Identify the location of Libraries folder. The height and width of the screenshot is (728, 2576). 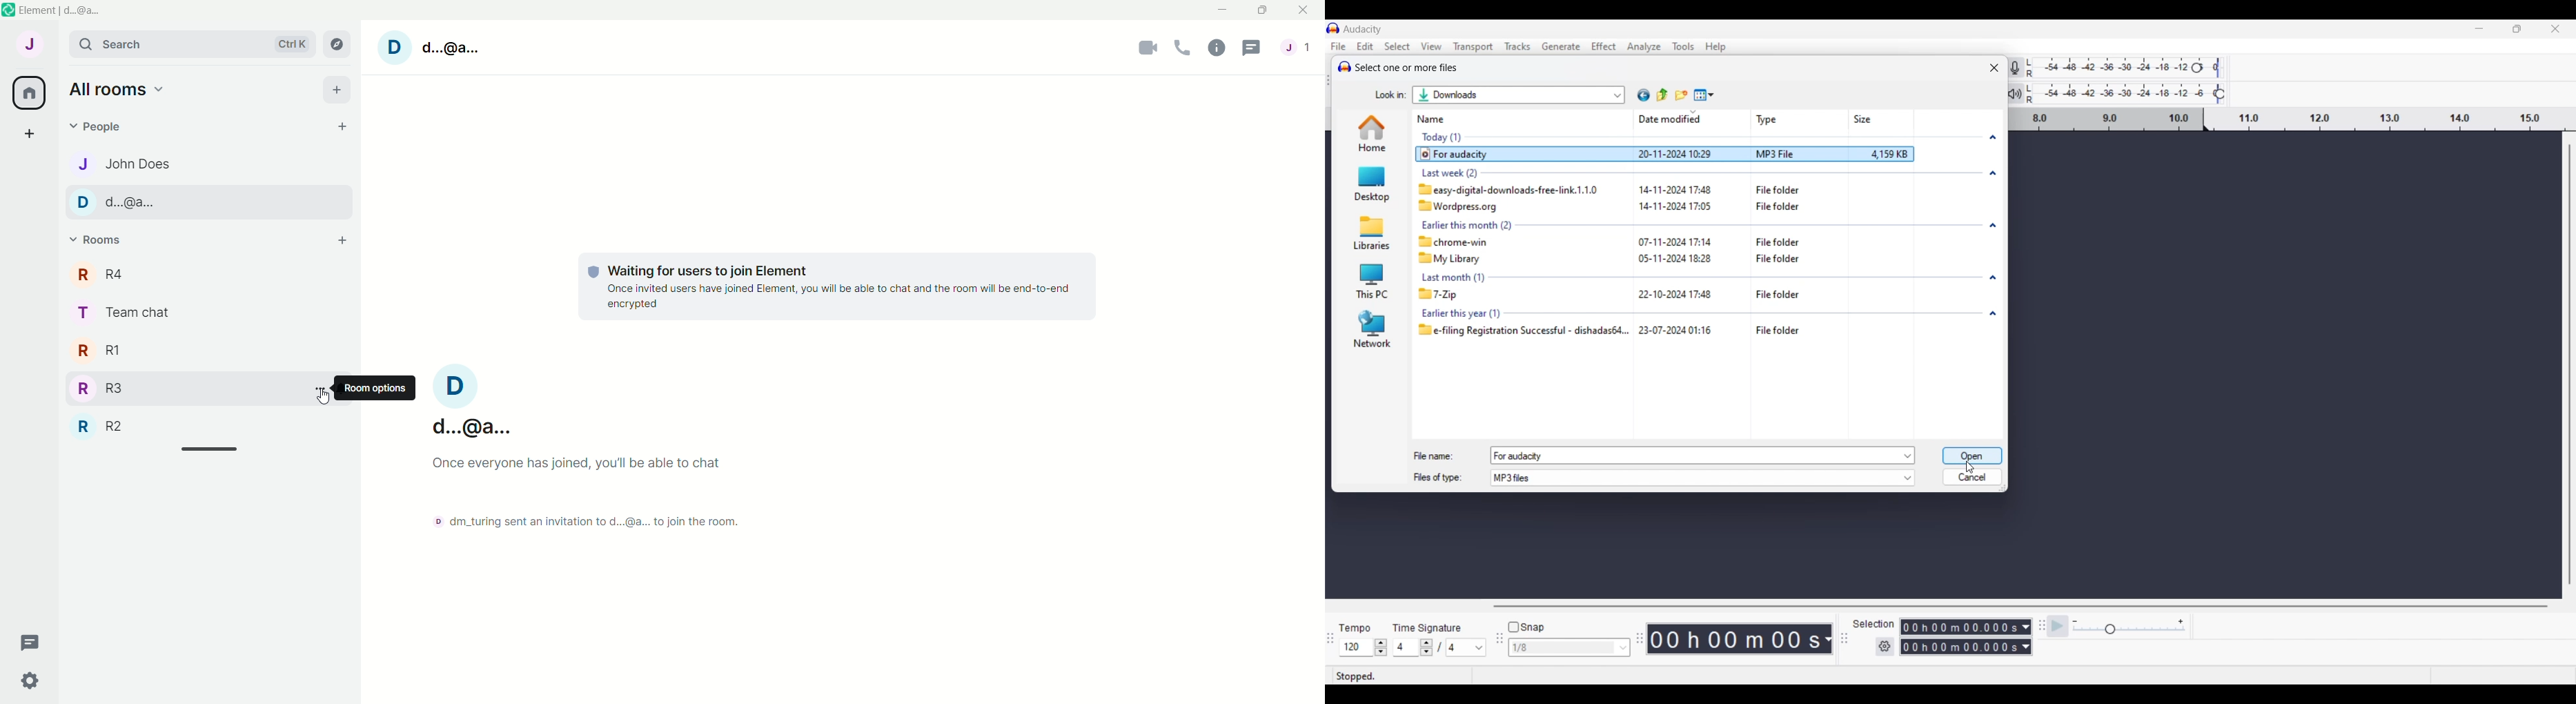
(1370, 232).